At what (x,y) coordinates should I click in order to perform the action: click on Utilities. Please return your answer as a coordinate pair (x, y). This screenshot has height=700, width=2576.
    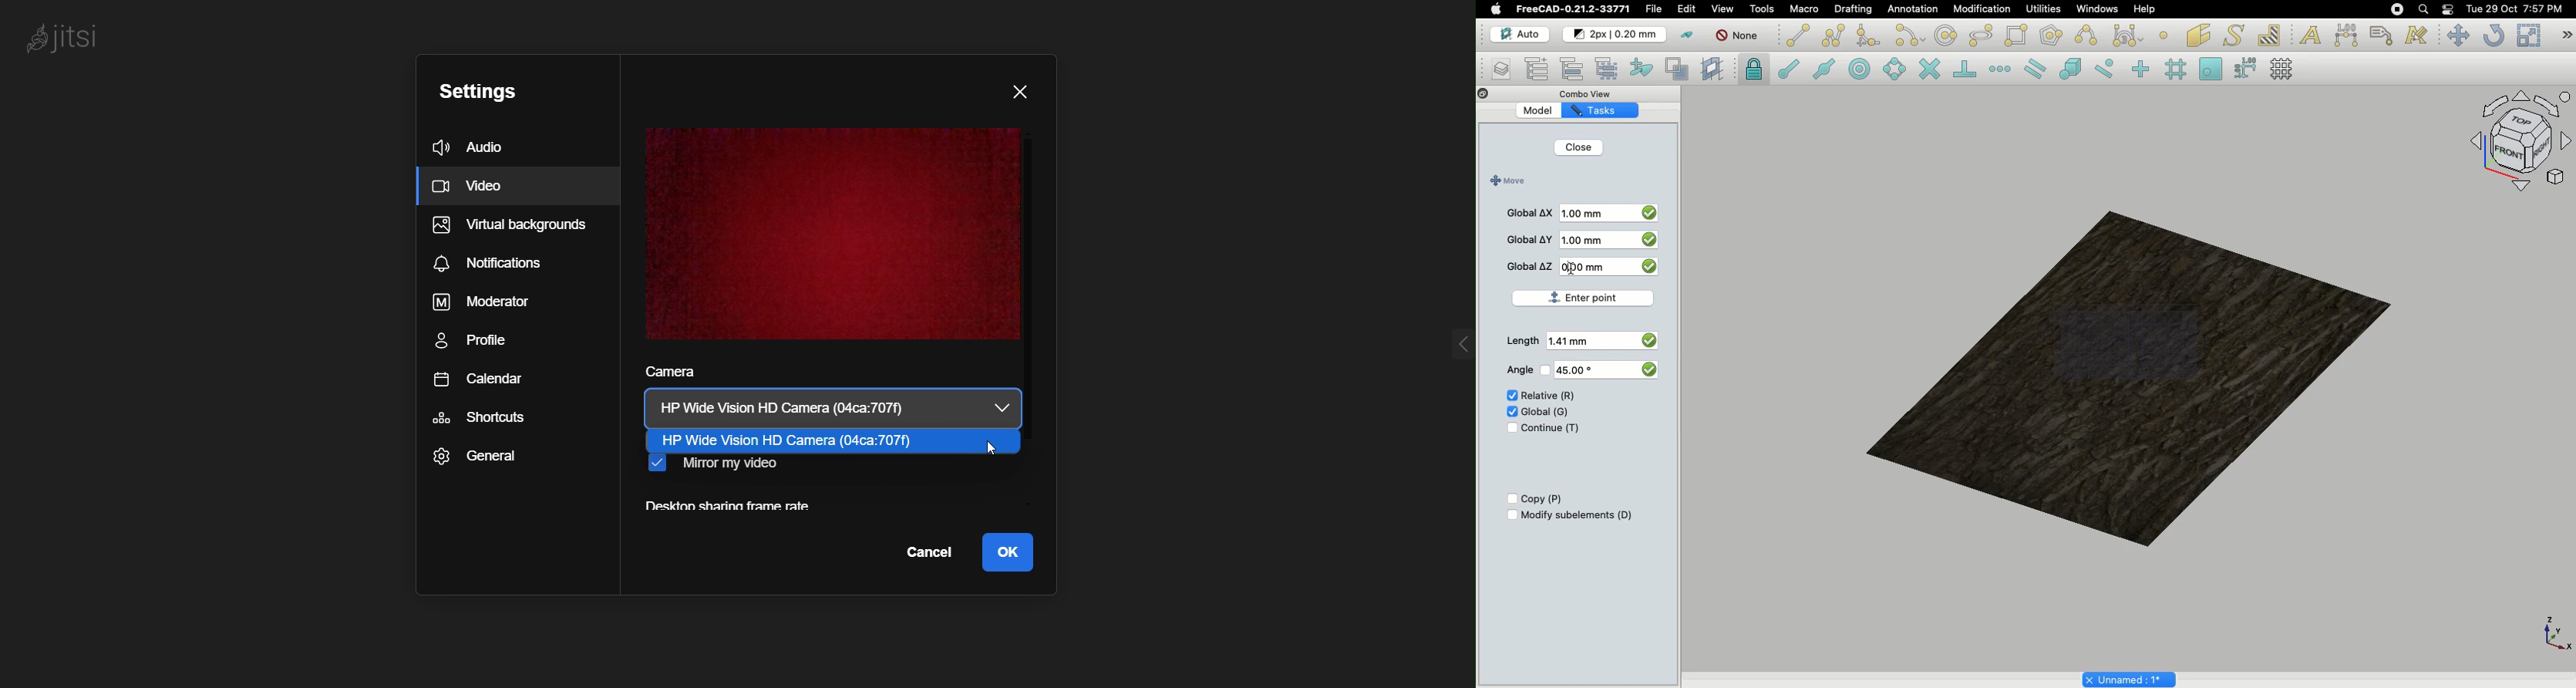
    Looking at the image, I should click on (2044, 9).